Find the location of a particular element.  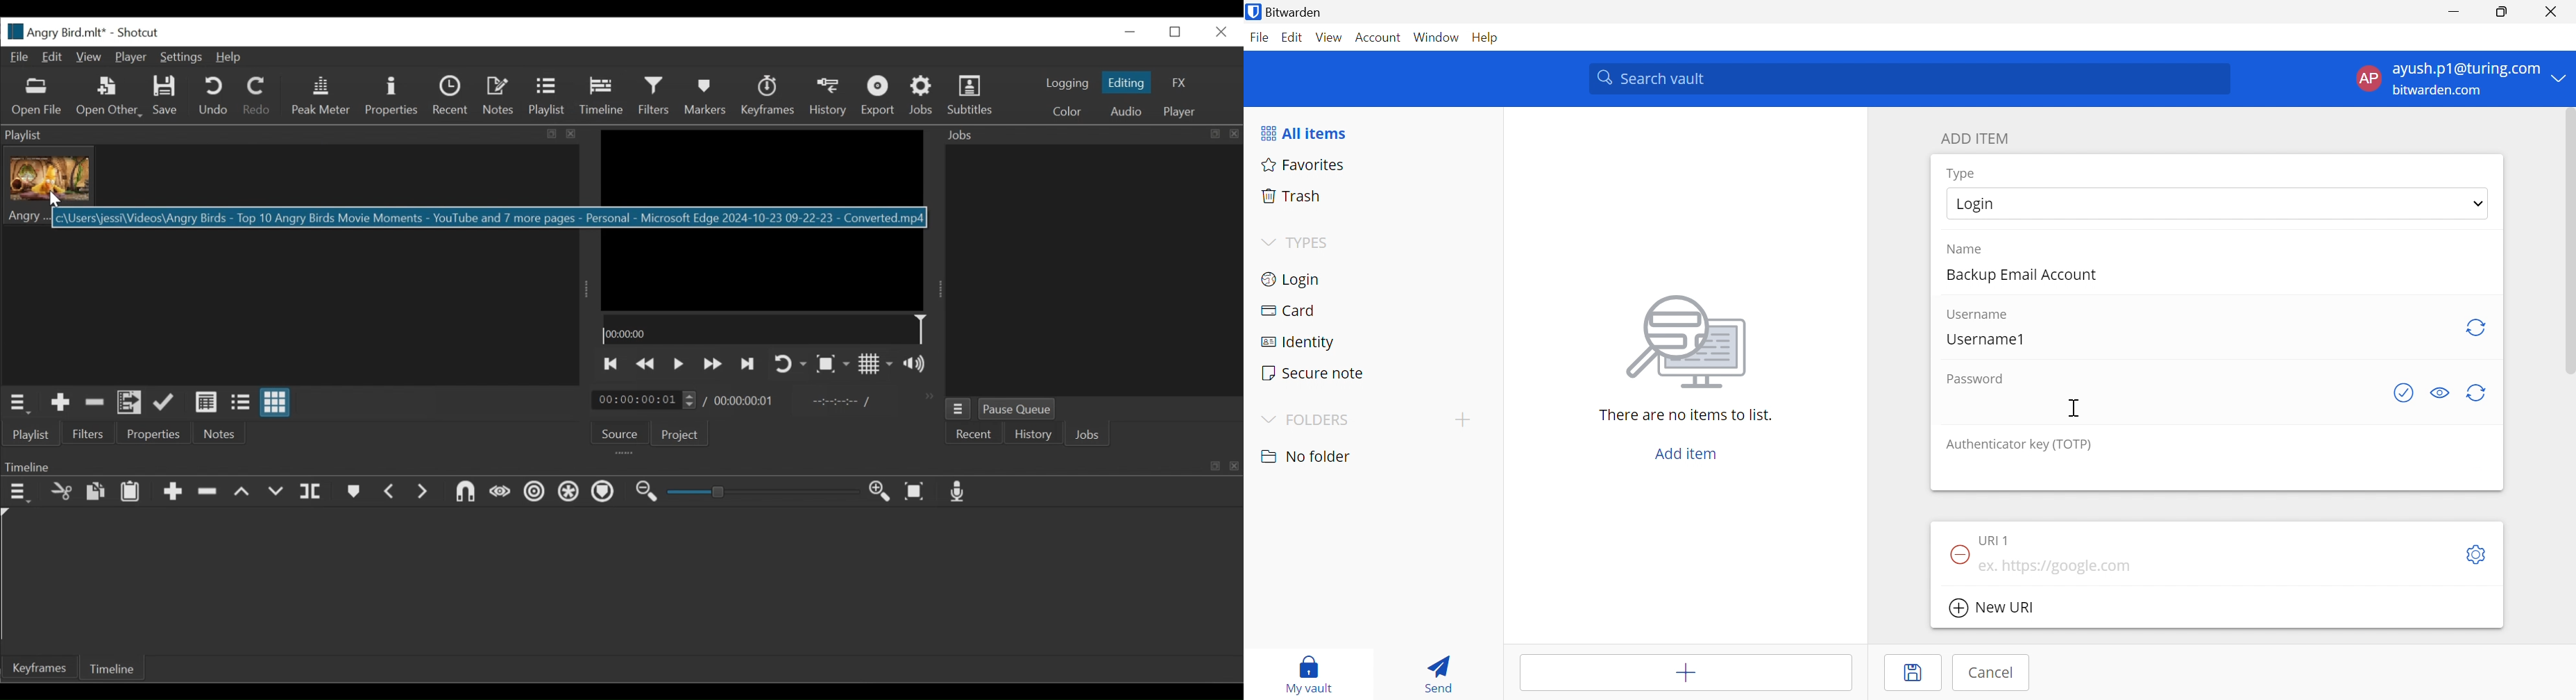

Timeline Panel is located at coordinates (617, 465).